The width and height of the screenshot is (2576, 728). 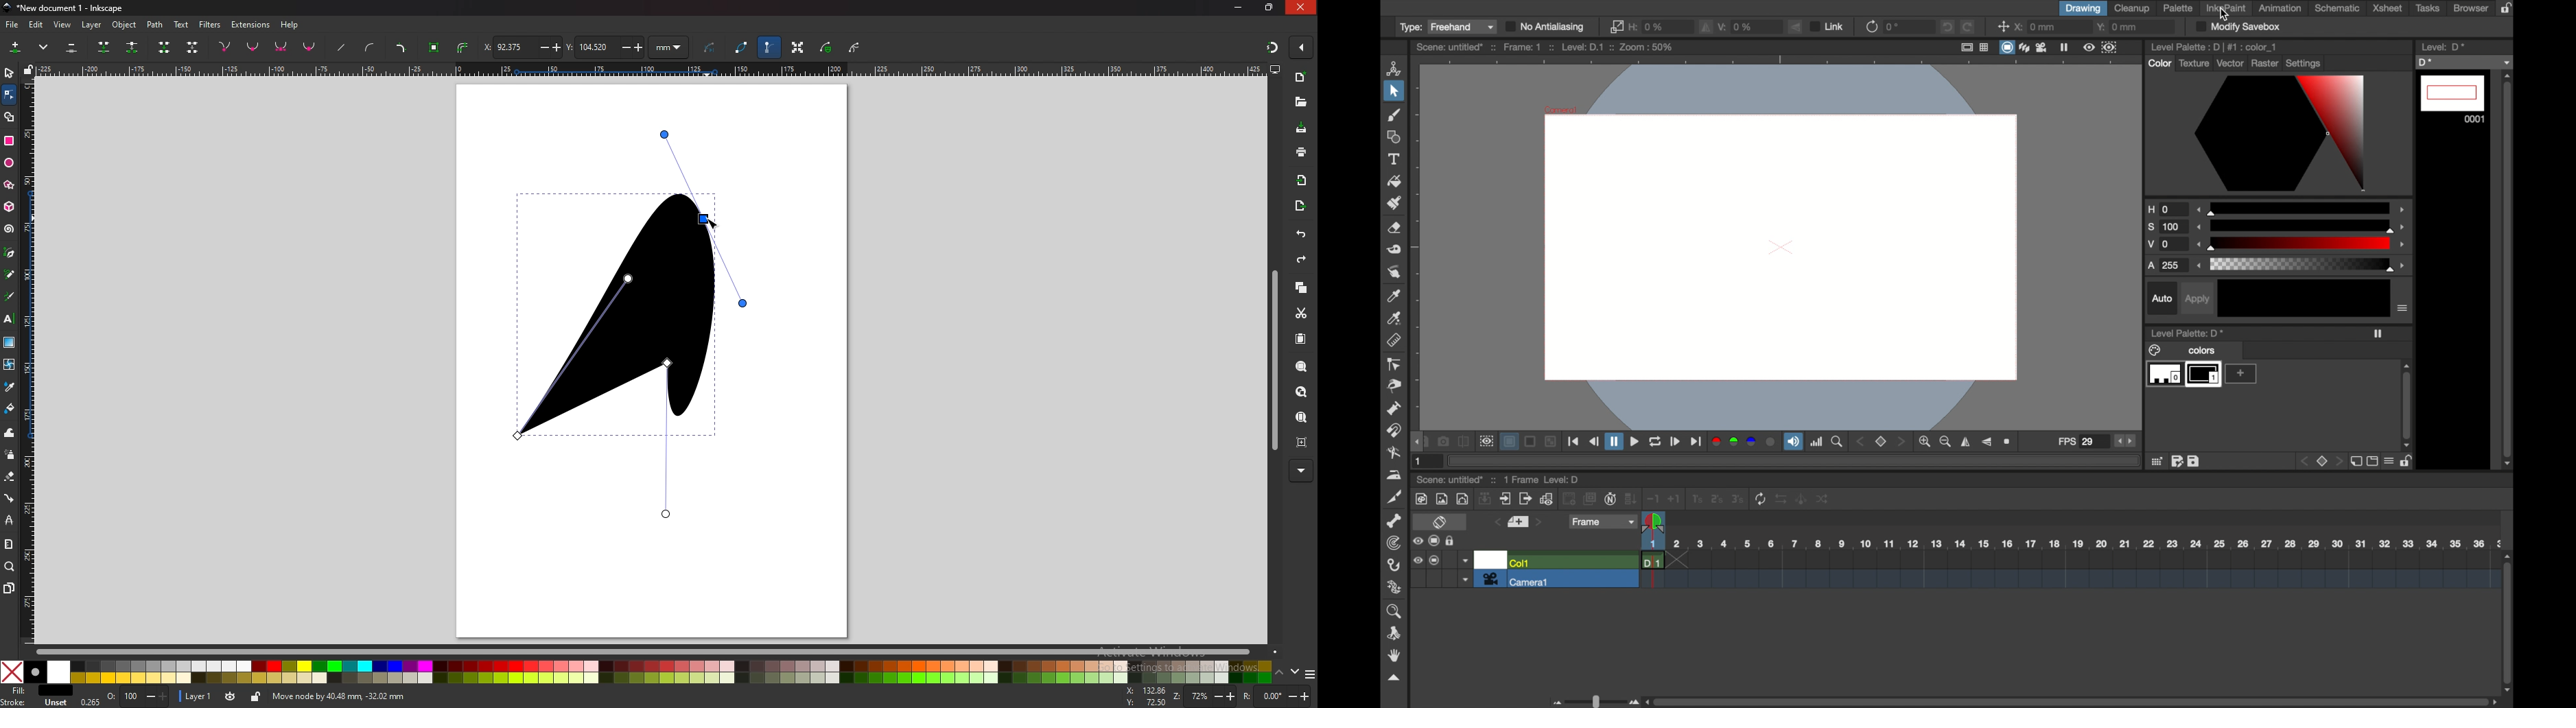 I want to click on object, so click(x=126, y=25).